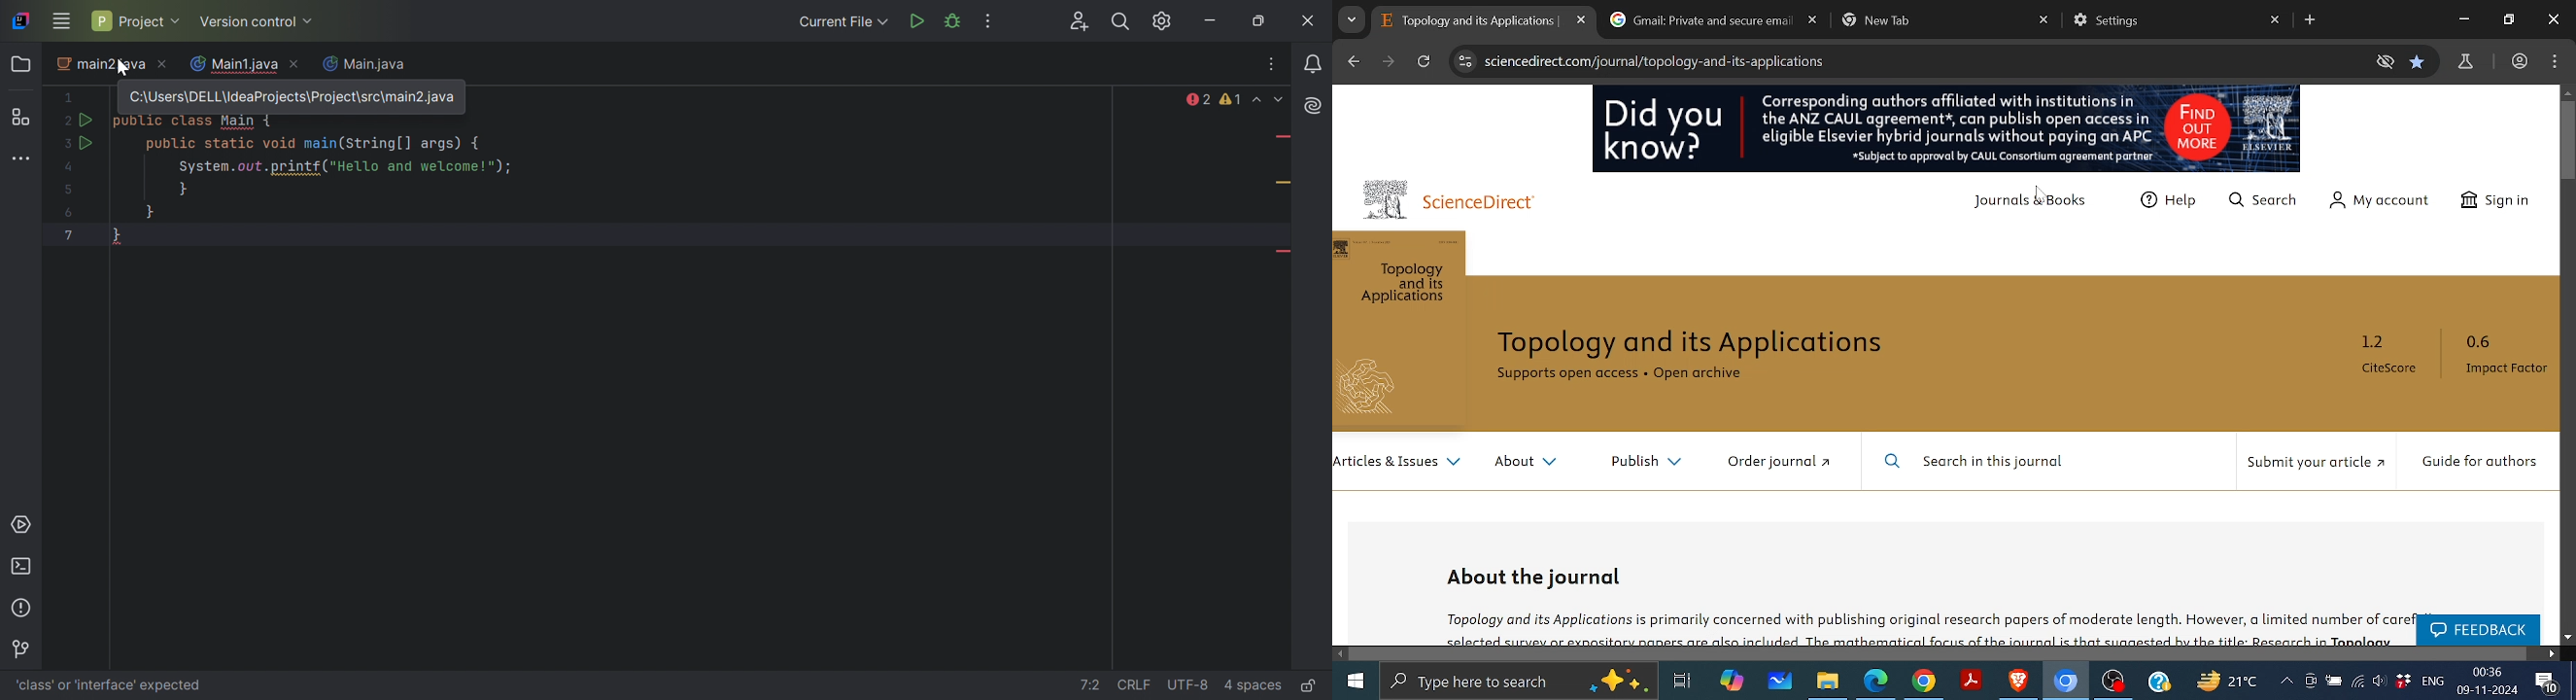 The width and height of the screenshot is (2576, 700). Describe the element at coordinates (1781, 683) in the screenshot. I see `whiteboard` at that location.